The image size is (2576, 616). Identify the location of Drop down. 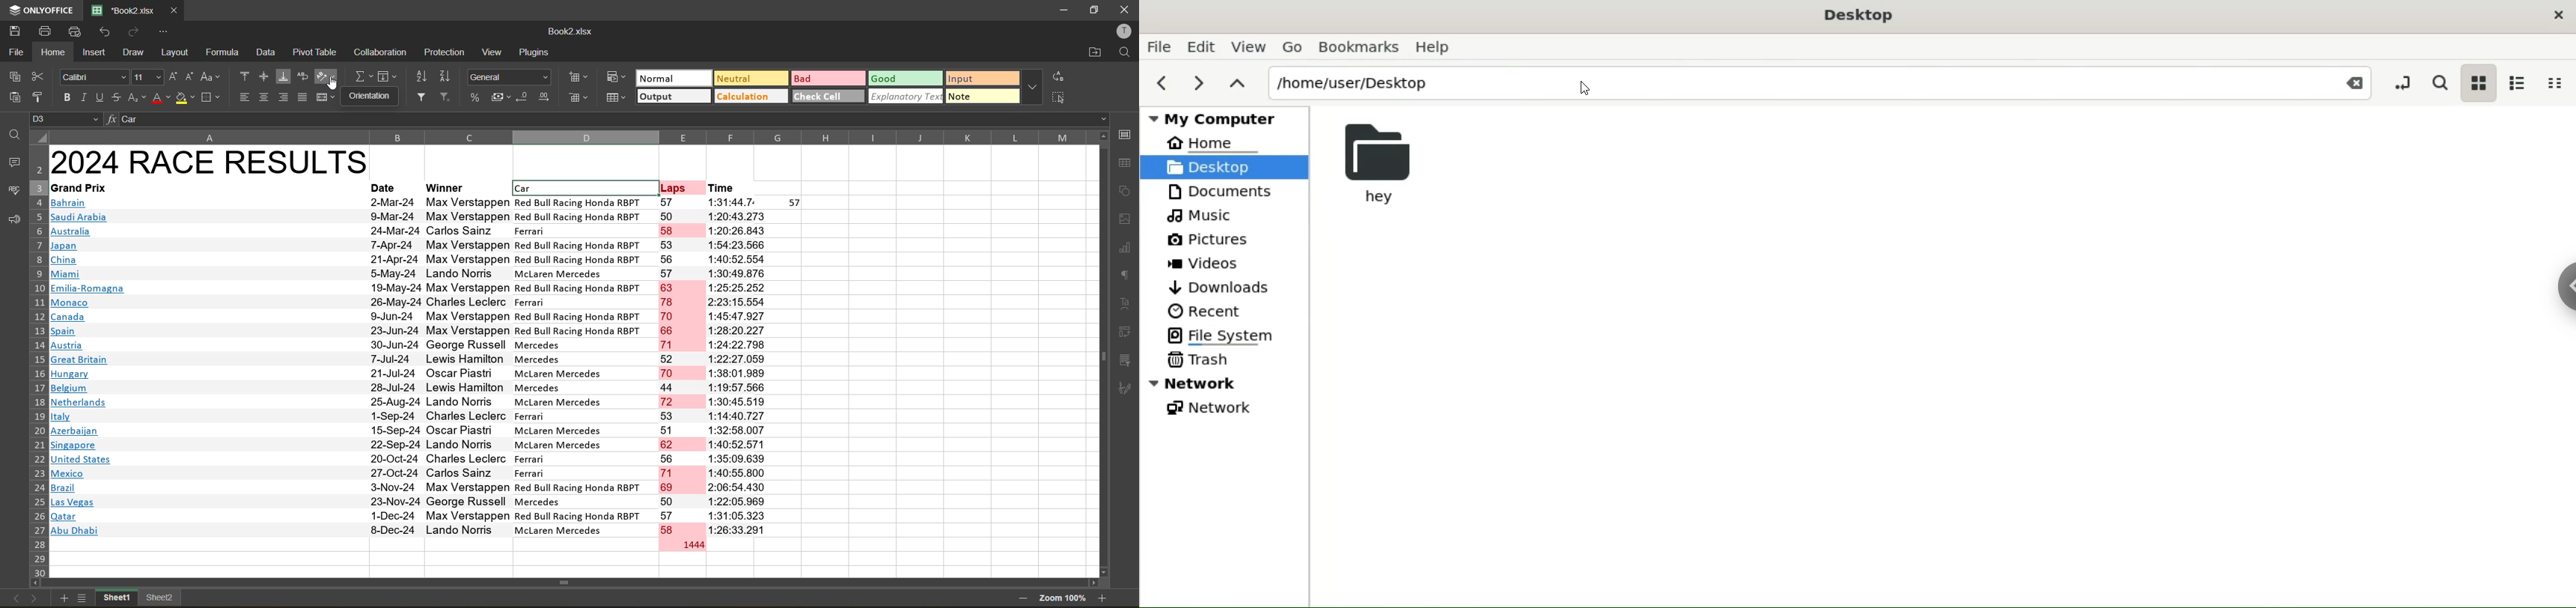
(1100, 119).